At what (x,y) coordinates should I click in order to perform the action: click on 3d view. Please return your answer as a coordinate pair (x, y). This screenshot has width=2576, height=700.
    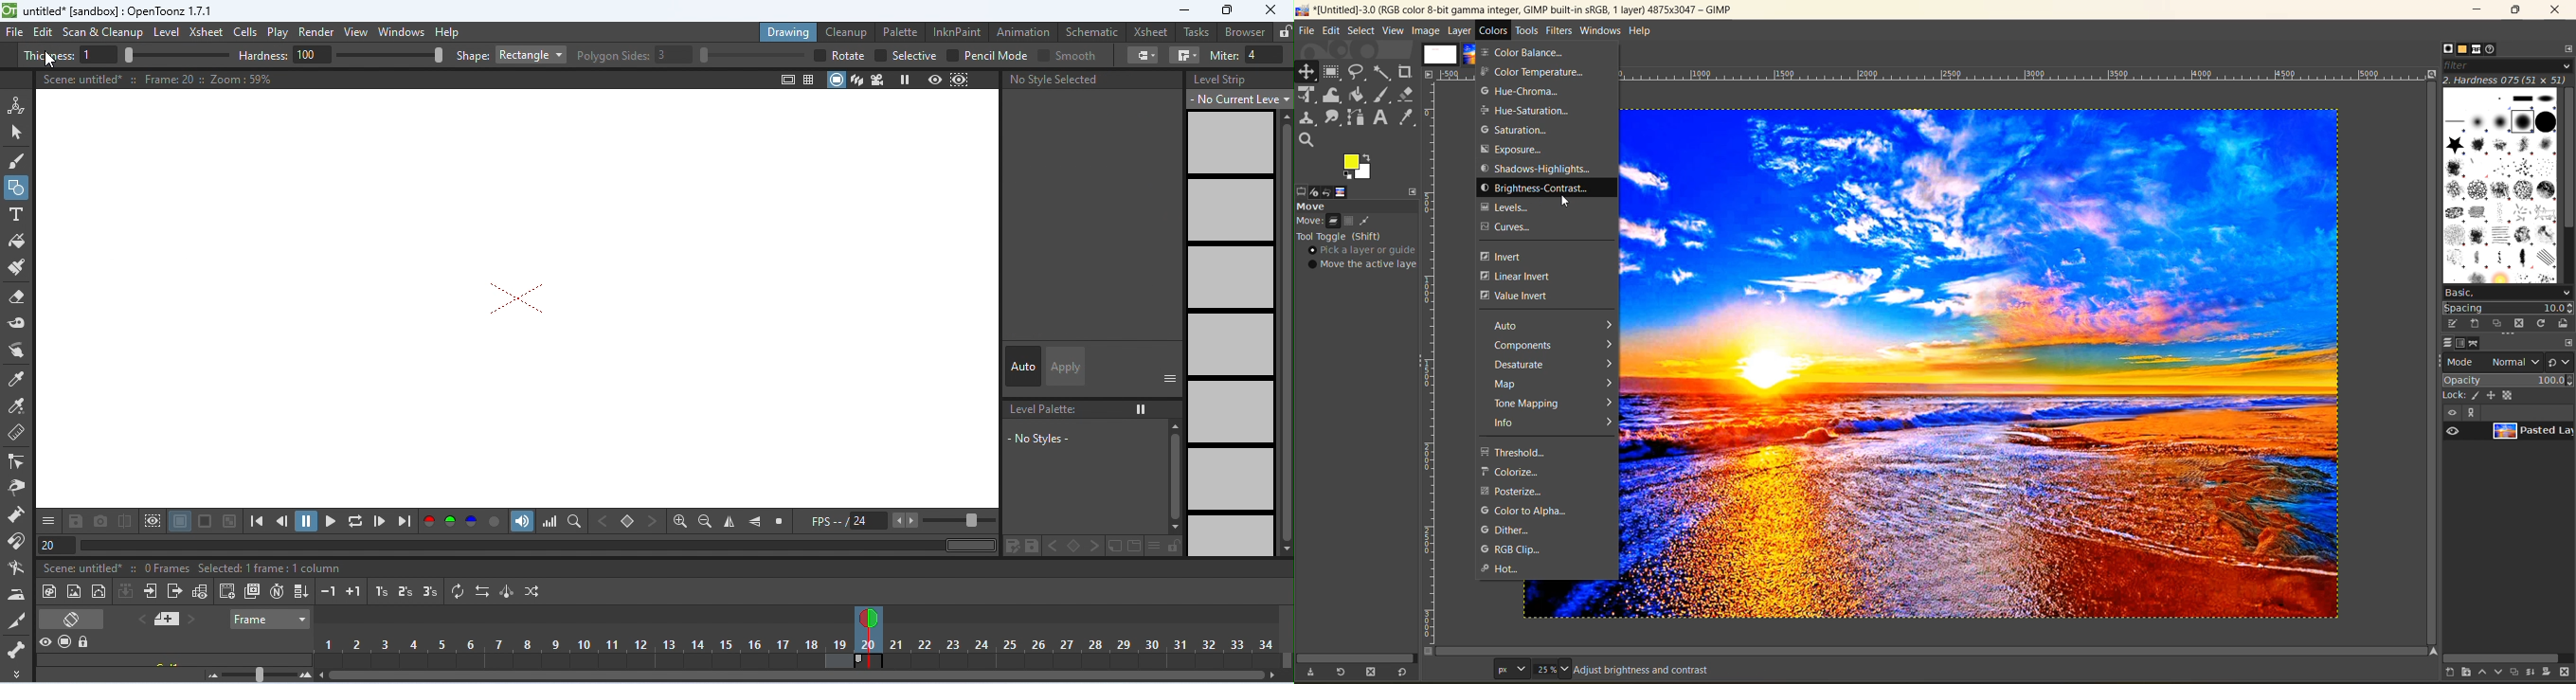
    Looking at the image, I should click on (858, 81).